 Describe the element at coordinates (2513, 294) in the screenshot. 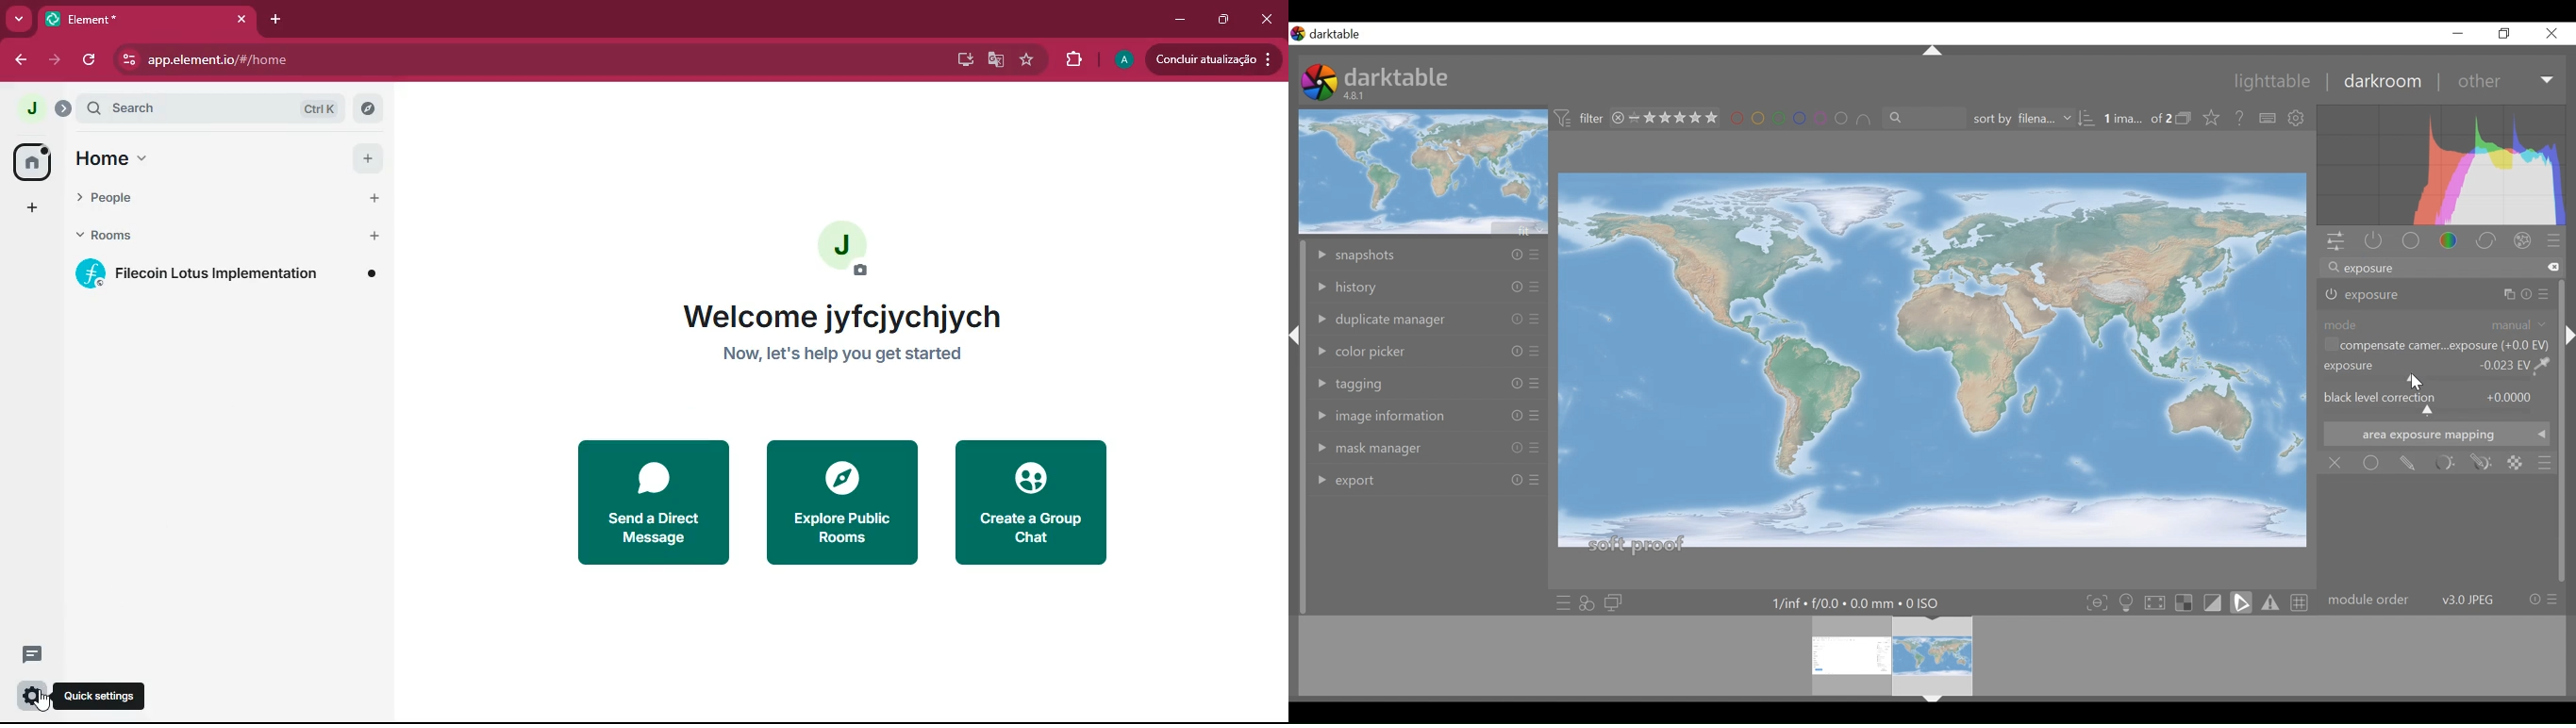

I see `` at that location.